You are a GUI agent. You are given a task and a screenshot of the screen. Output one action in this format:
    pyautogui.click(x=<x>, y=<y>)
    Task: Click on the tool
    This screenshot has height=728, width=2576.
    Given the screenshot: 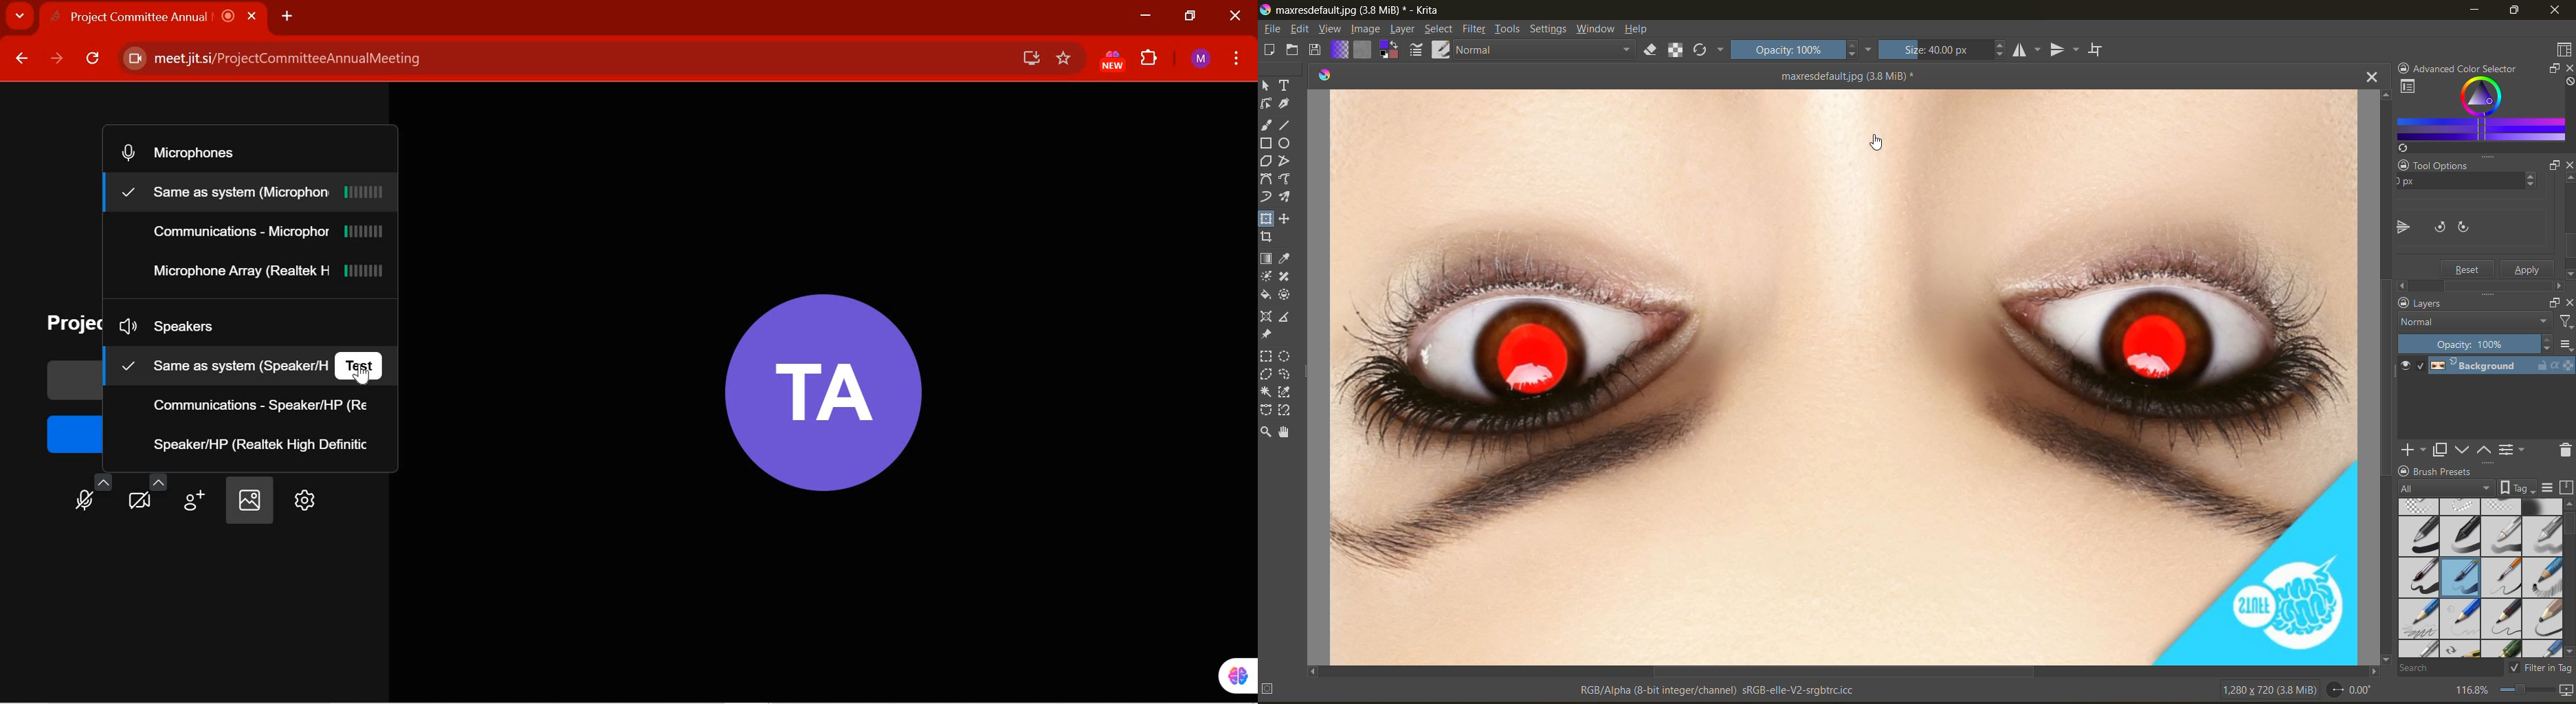 What is the action you would take?
    pyautogui.click(x=1286, y=411)
    